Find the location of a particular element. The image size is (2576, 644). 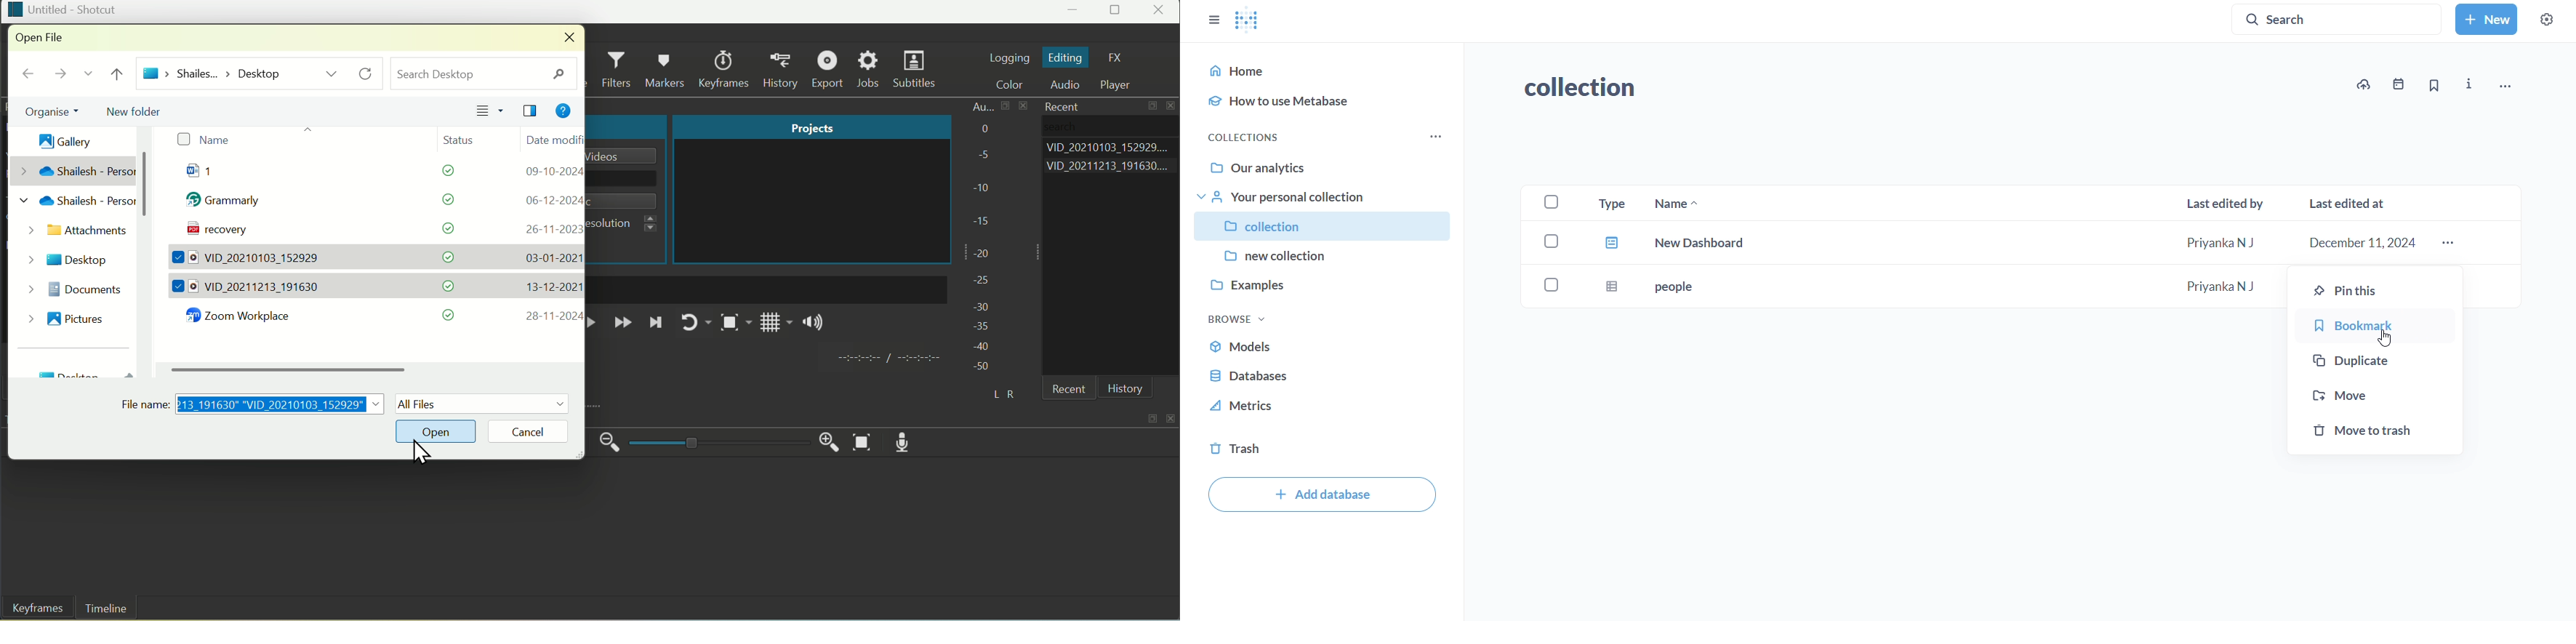

Open is located at coordinates (439, 431).